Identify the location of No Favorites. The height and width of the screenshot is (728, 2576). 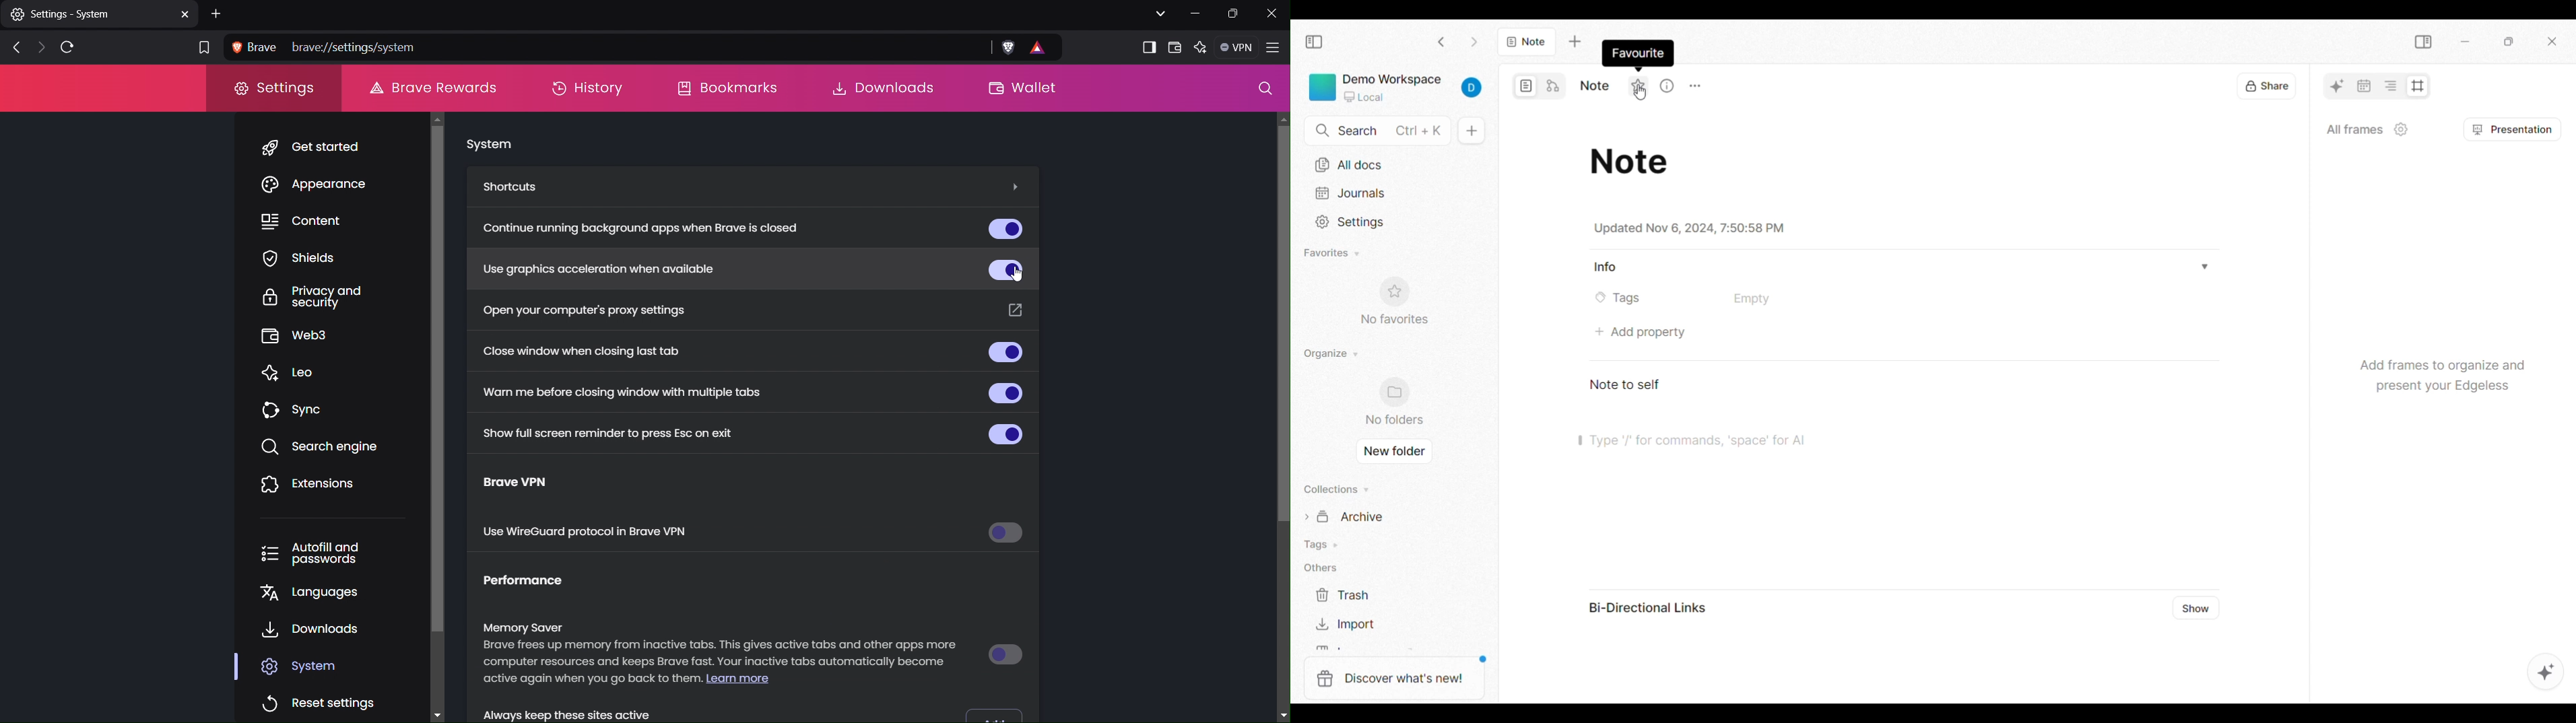
(1395, 299).